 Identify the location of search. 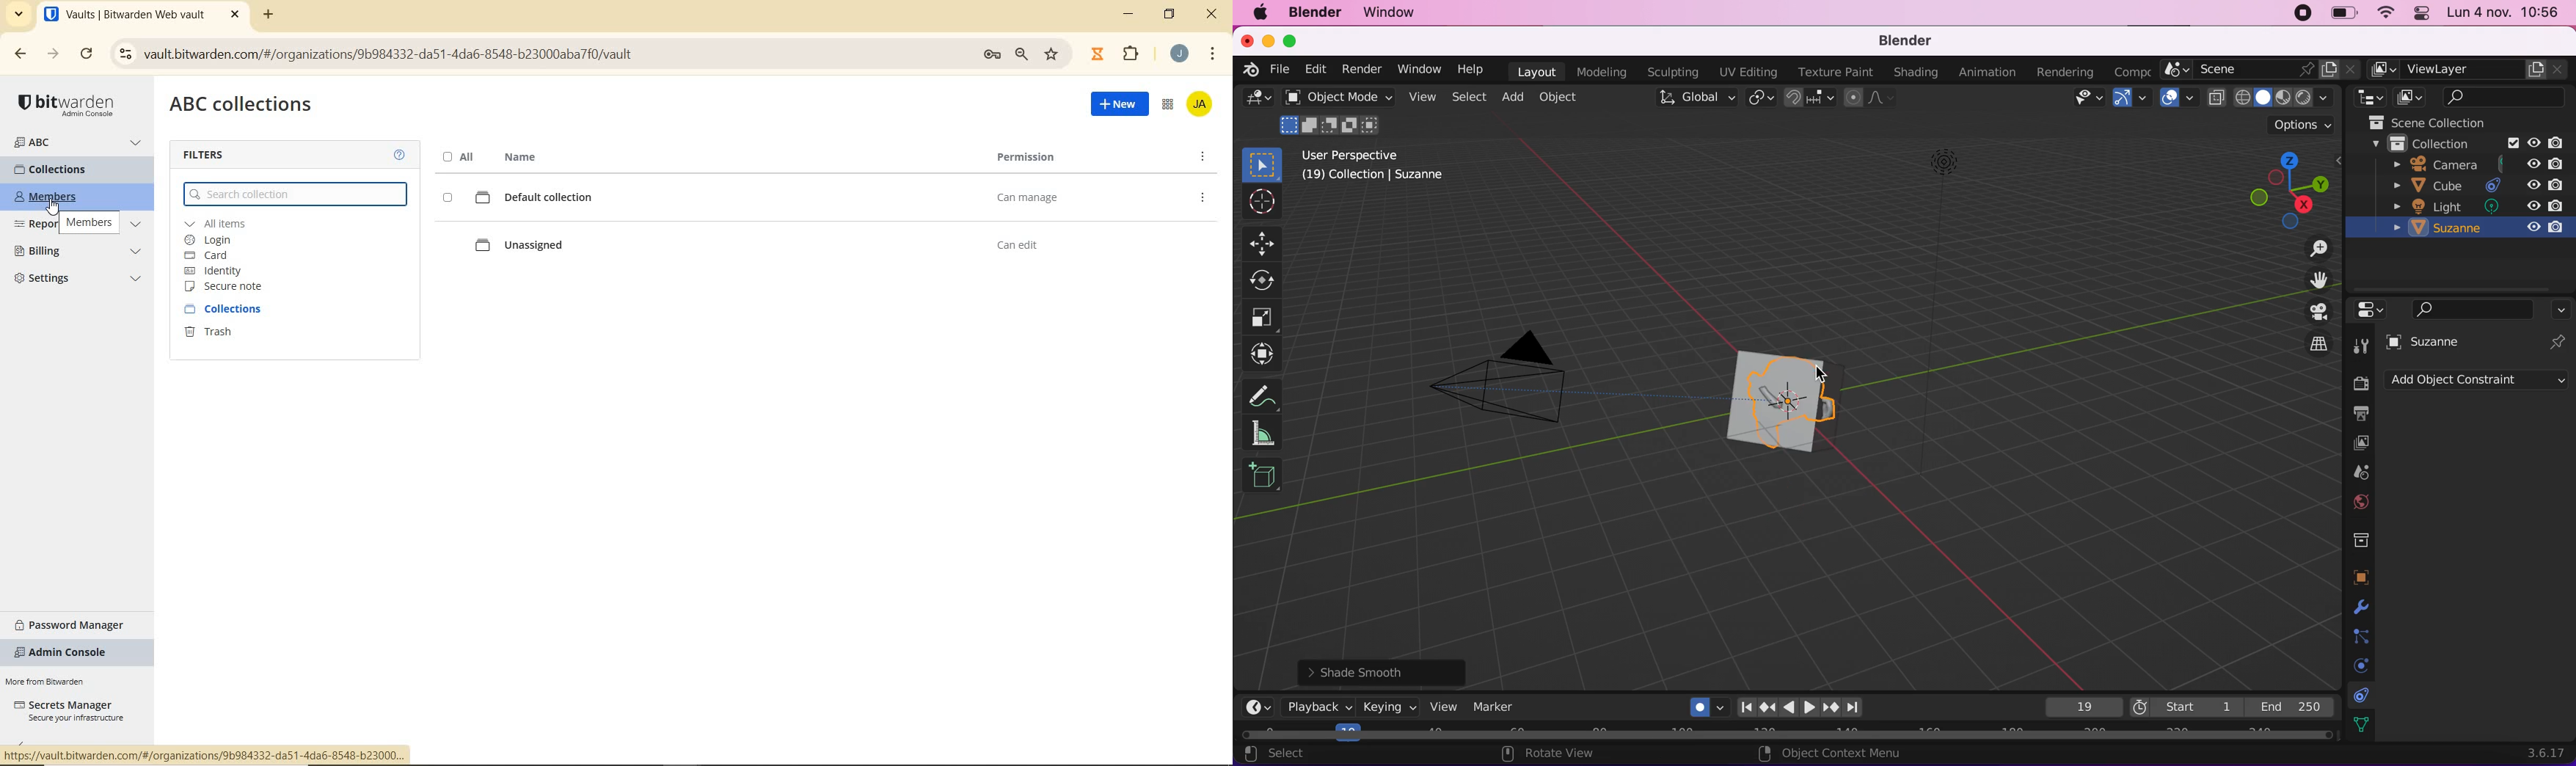
(2475, 308).